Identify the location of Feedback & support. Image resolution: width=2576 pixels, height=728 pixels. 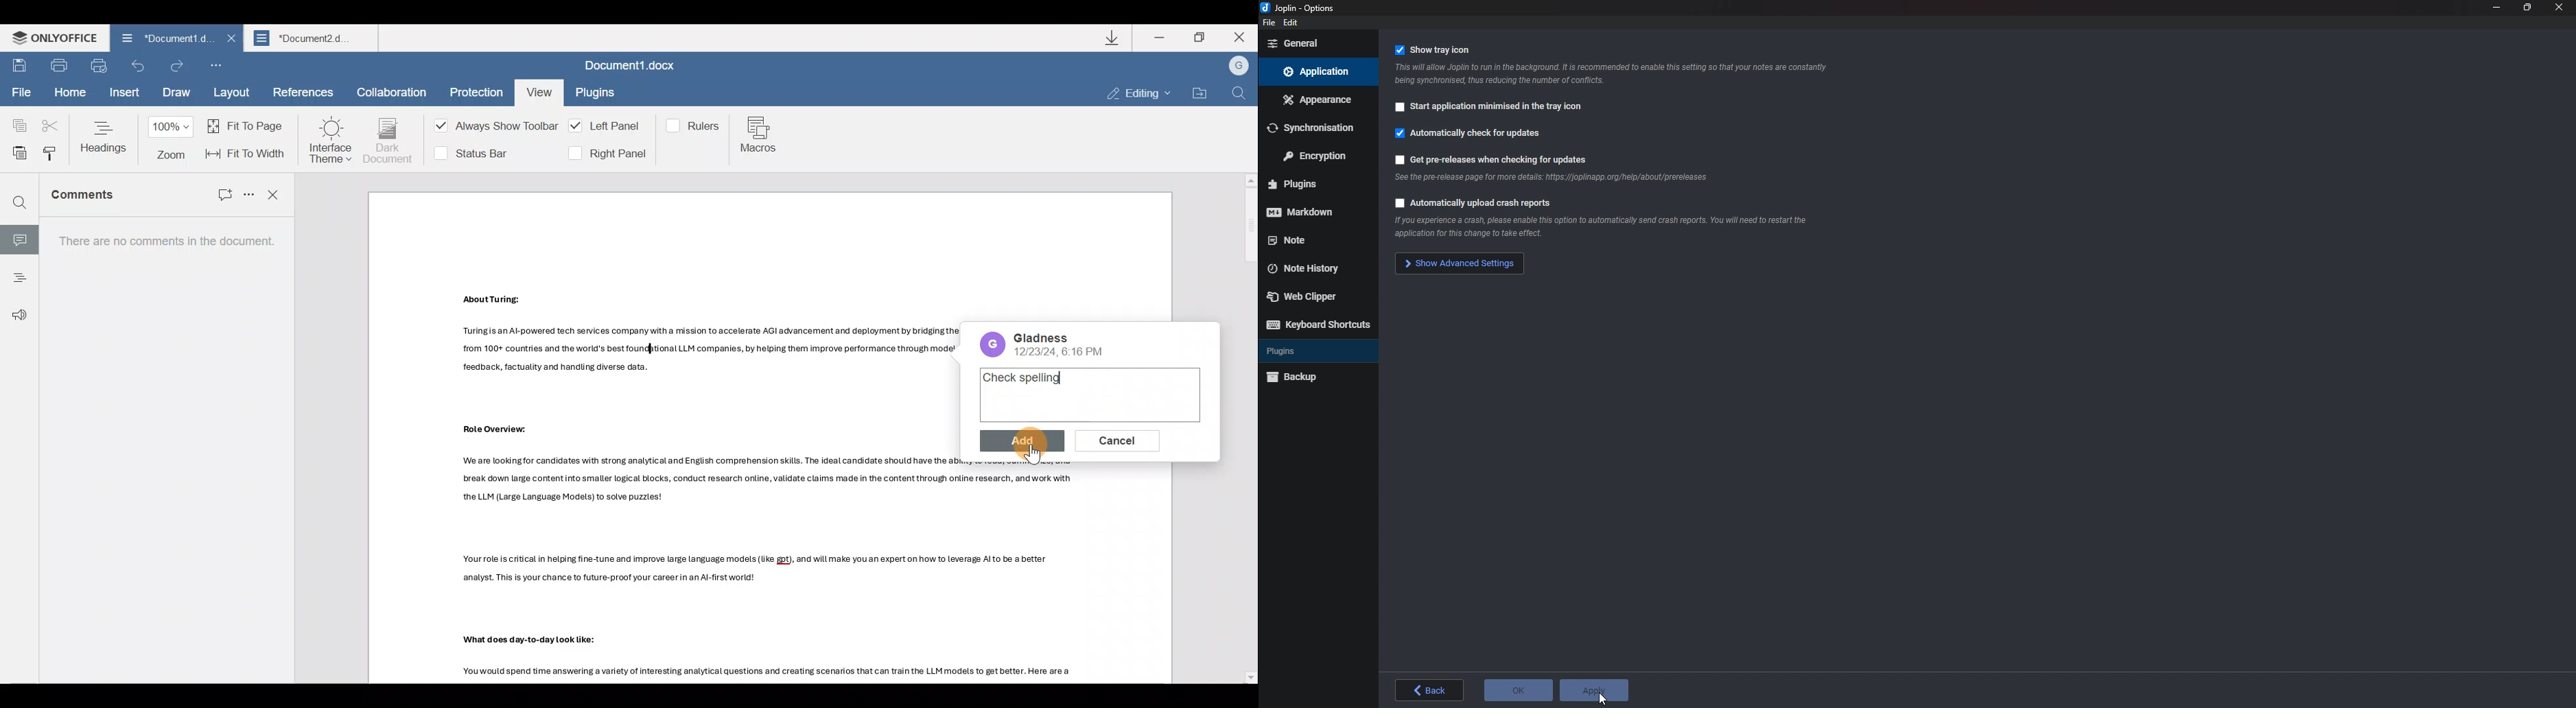
(15, 307).